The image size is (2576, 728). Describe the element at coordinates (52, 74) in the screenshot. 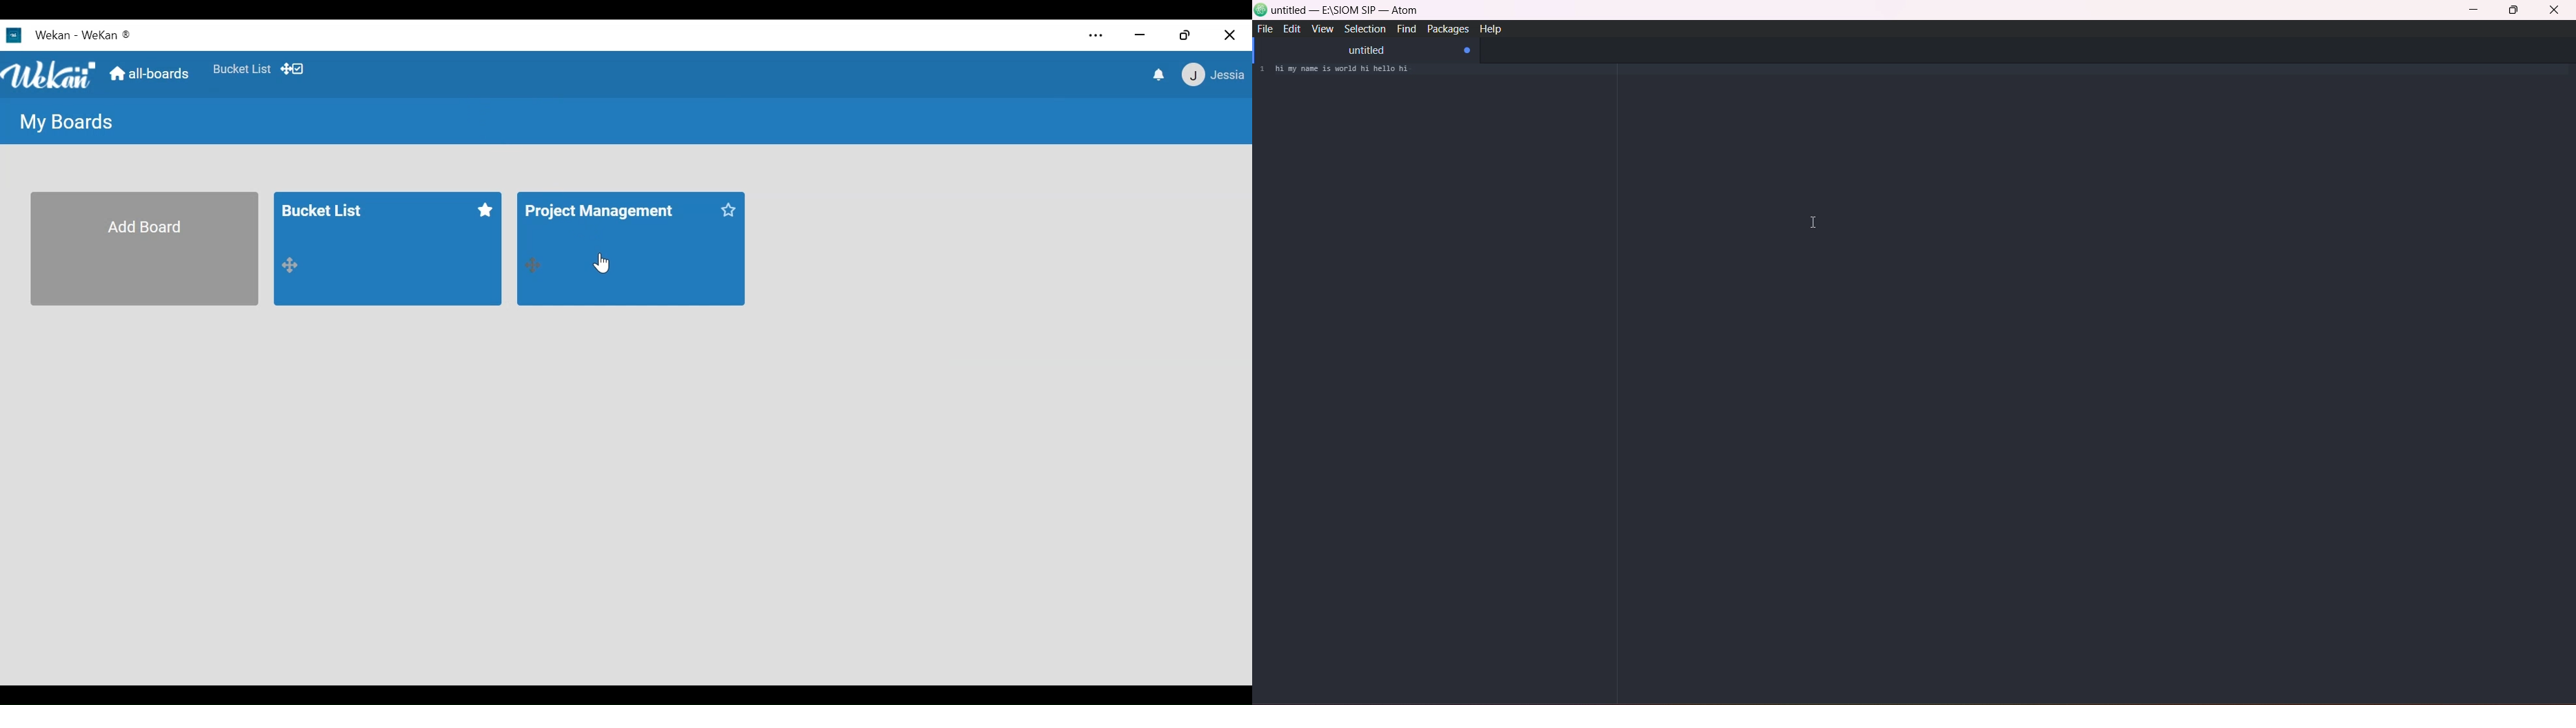

I see `Wekan Icon` at that location.